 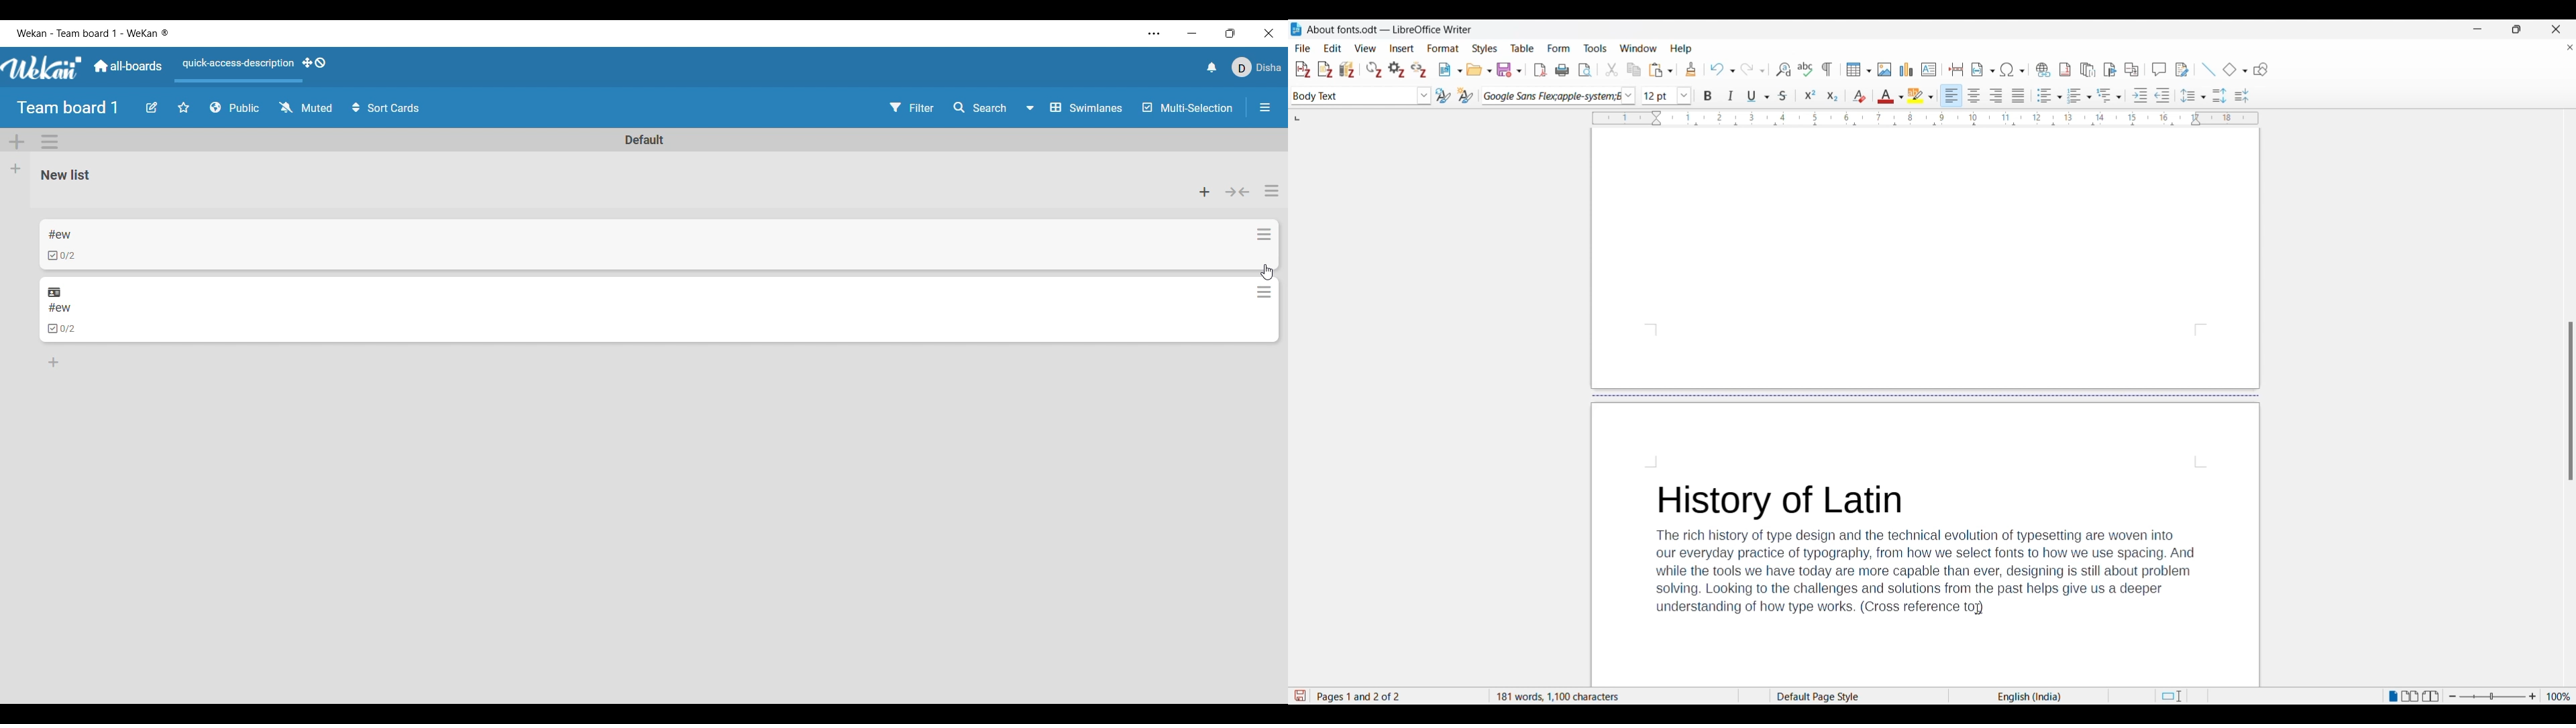 I want to click on Current zoom factor, so click(x=2559, y=697).